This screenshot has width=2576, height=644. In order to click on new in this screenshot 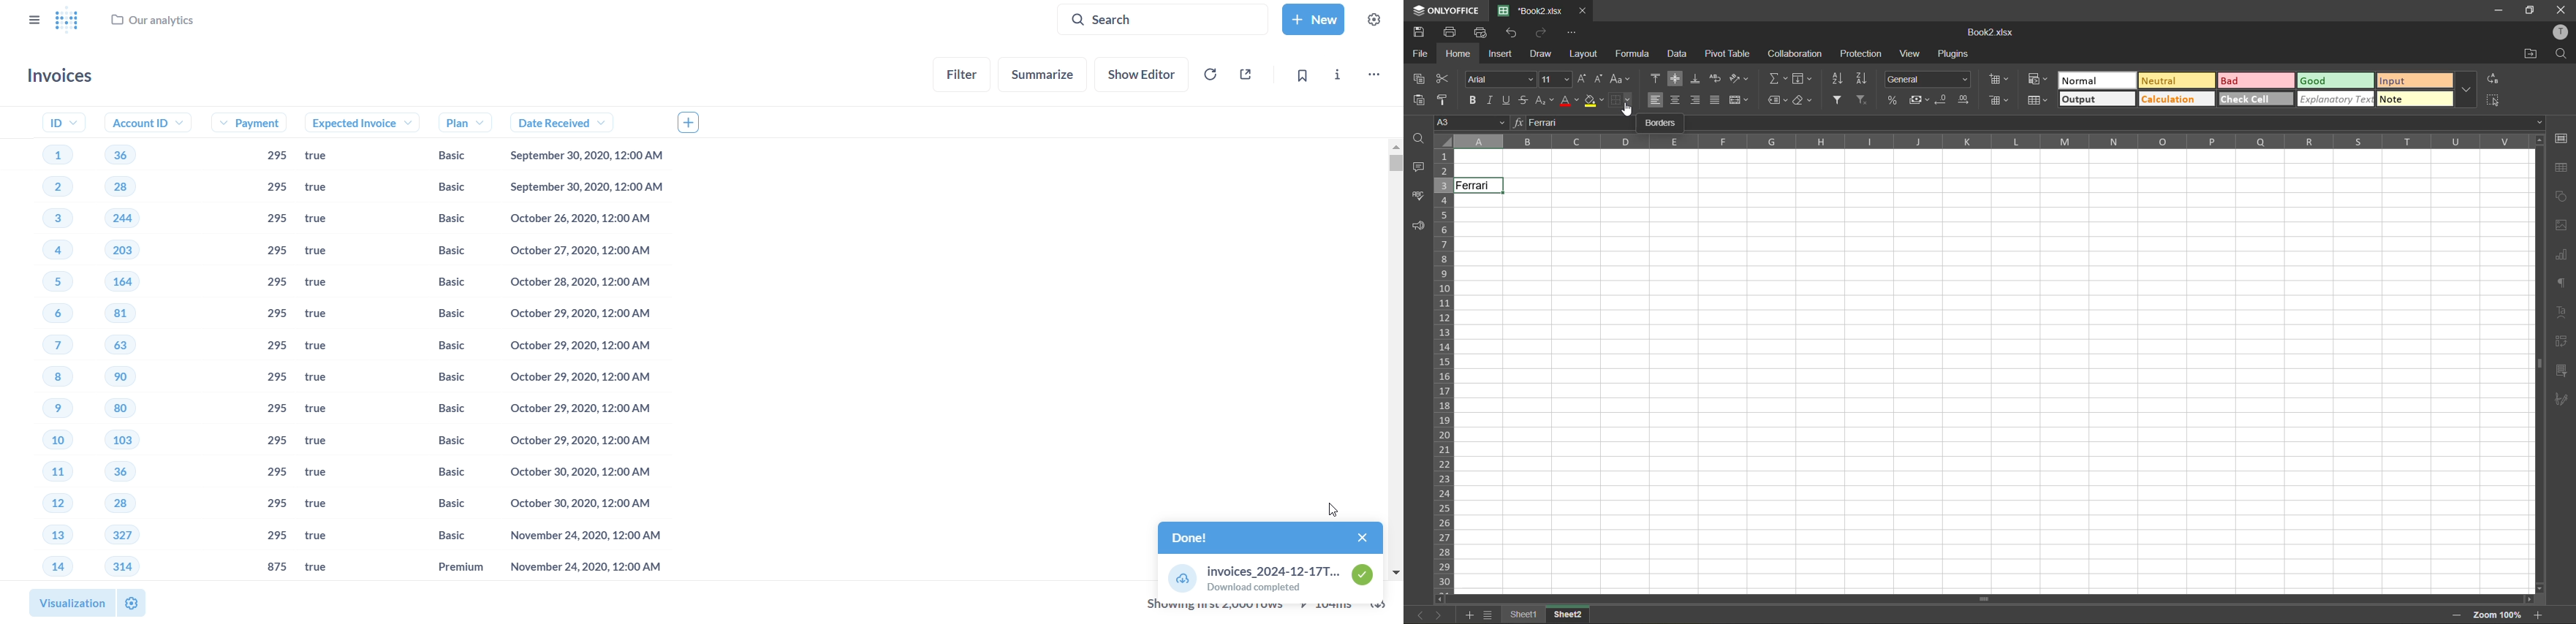, I will do `click(1312, 18)`.